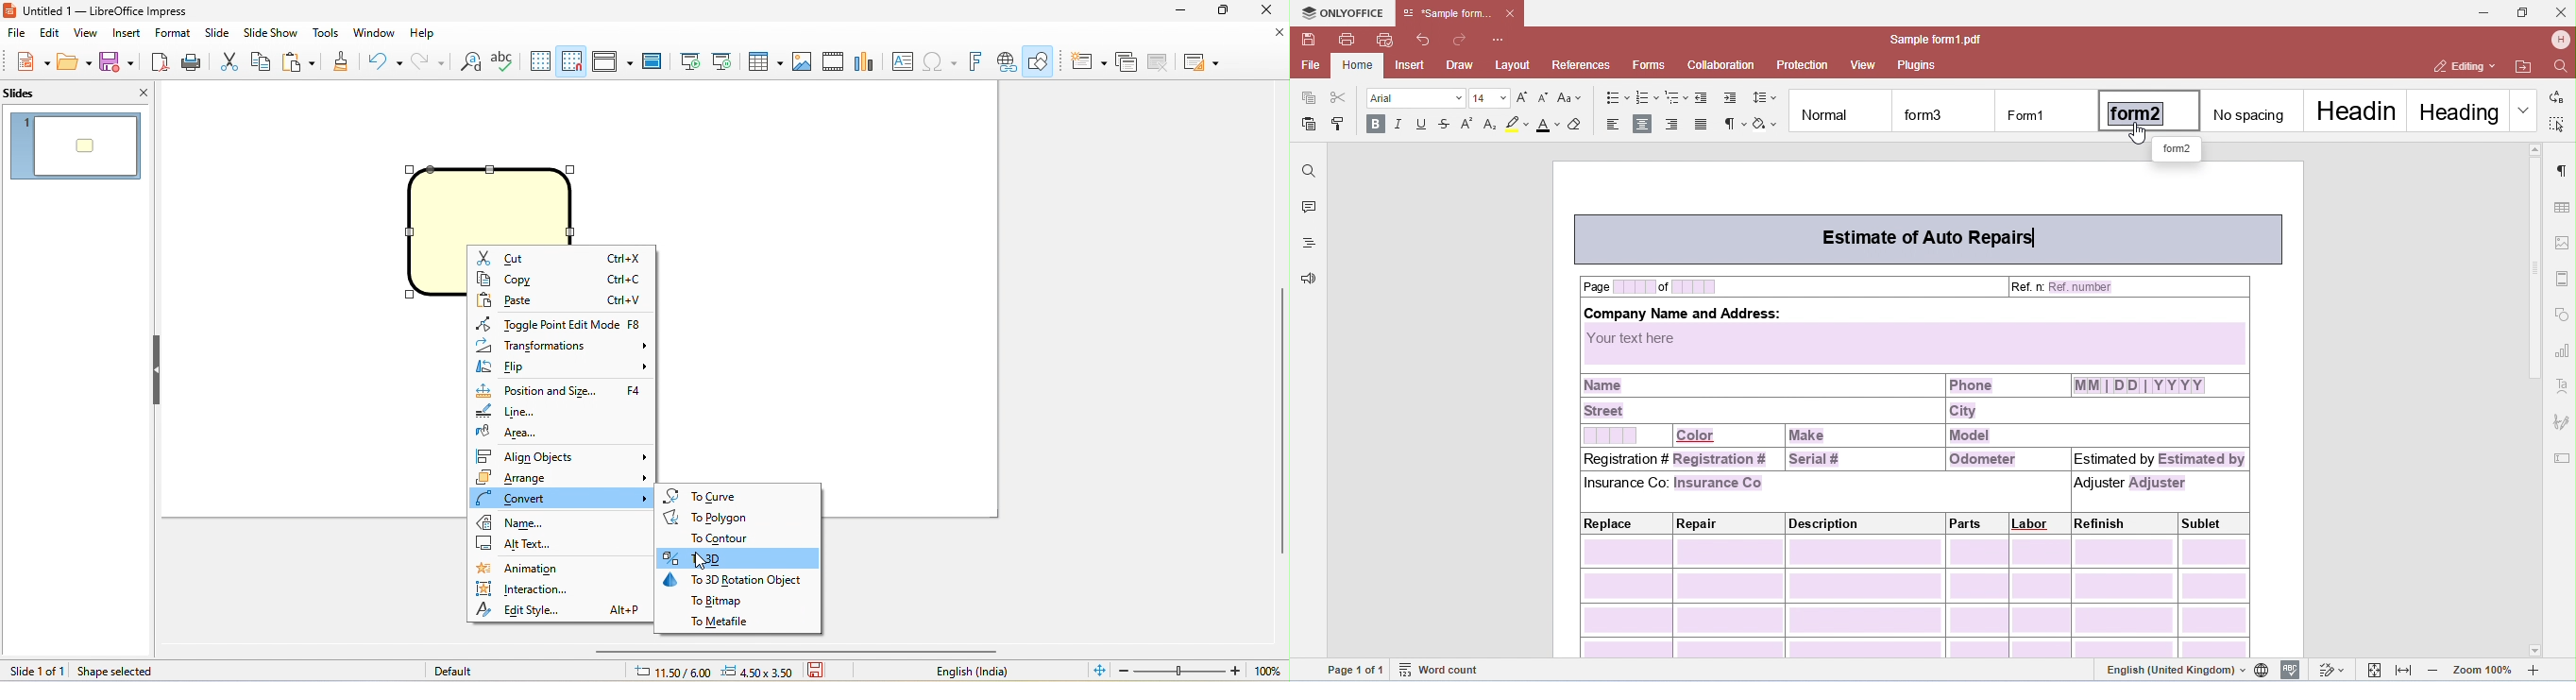 The height and width of the screenshot is (700, 2576). I want to click on print, so click(194, 60).